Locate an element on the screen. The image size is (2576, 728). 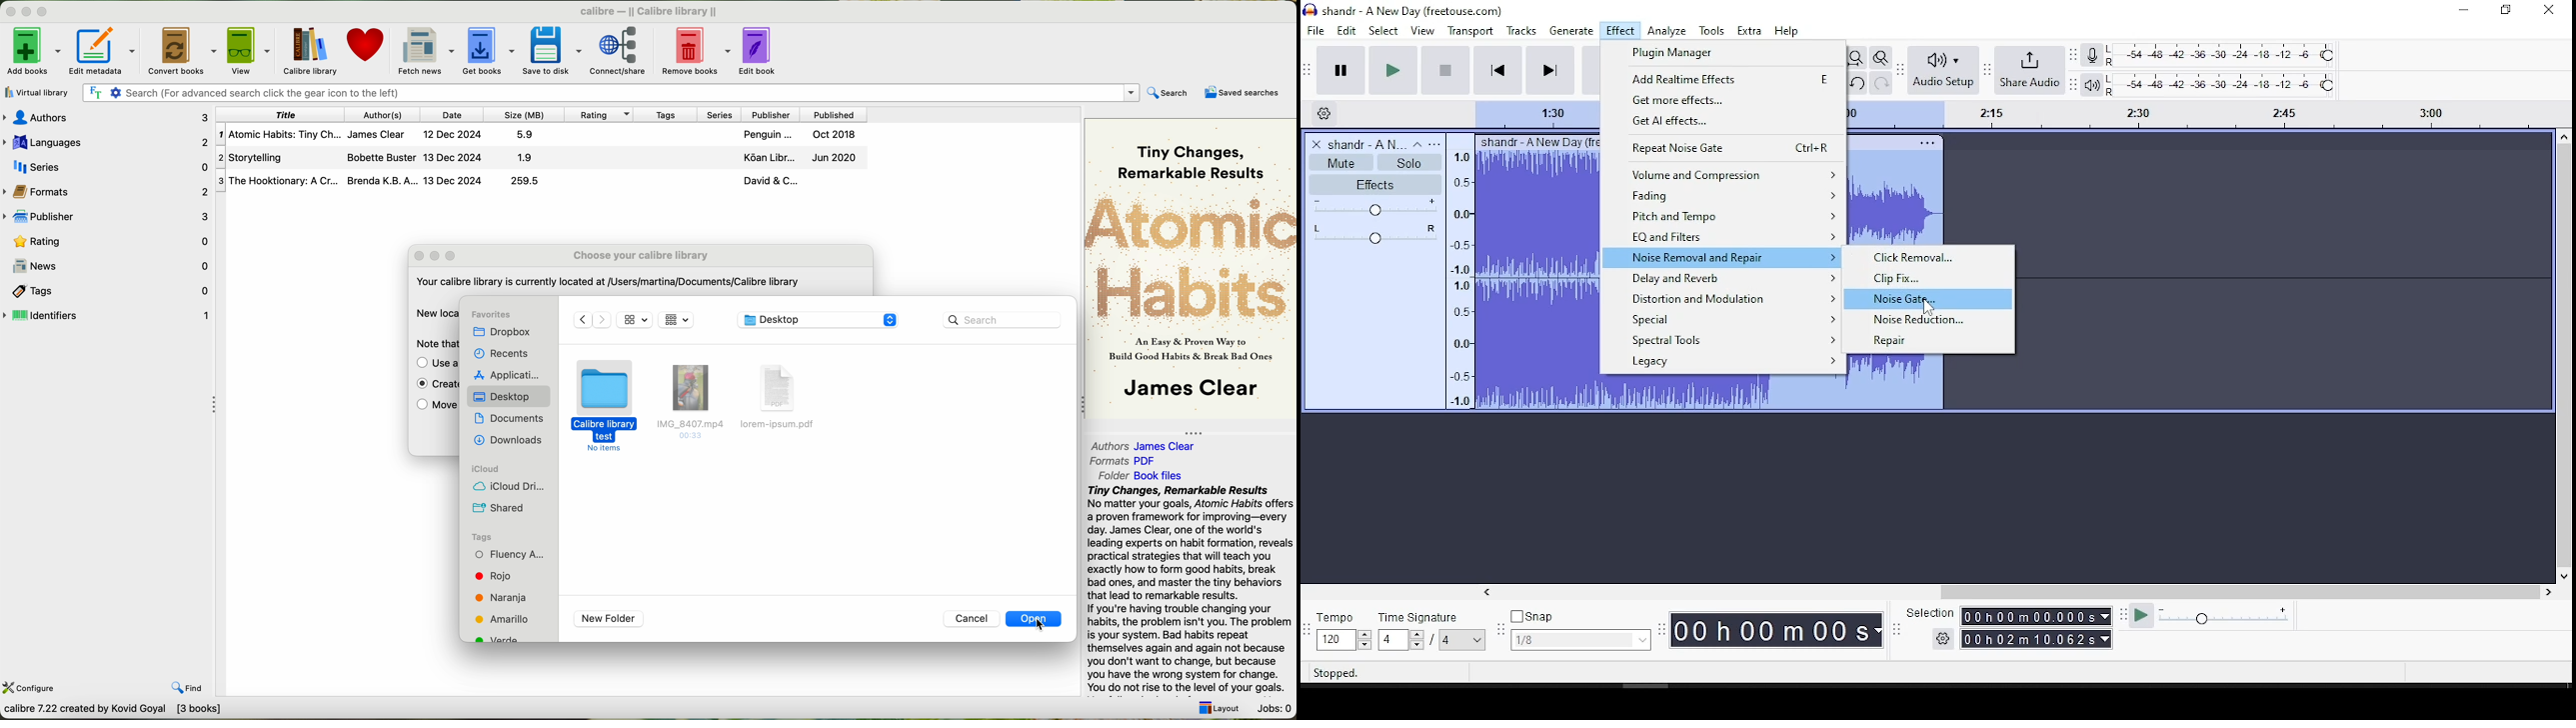
news is located at coordinates (107, 266).